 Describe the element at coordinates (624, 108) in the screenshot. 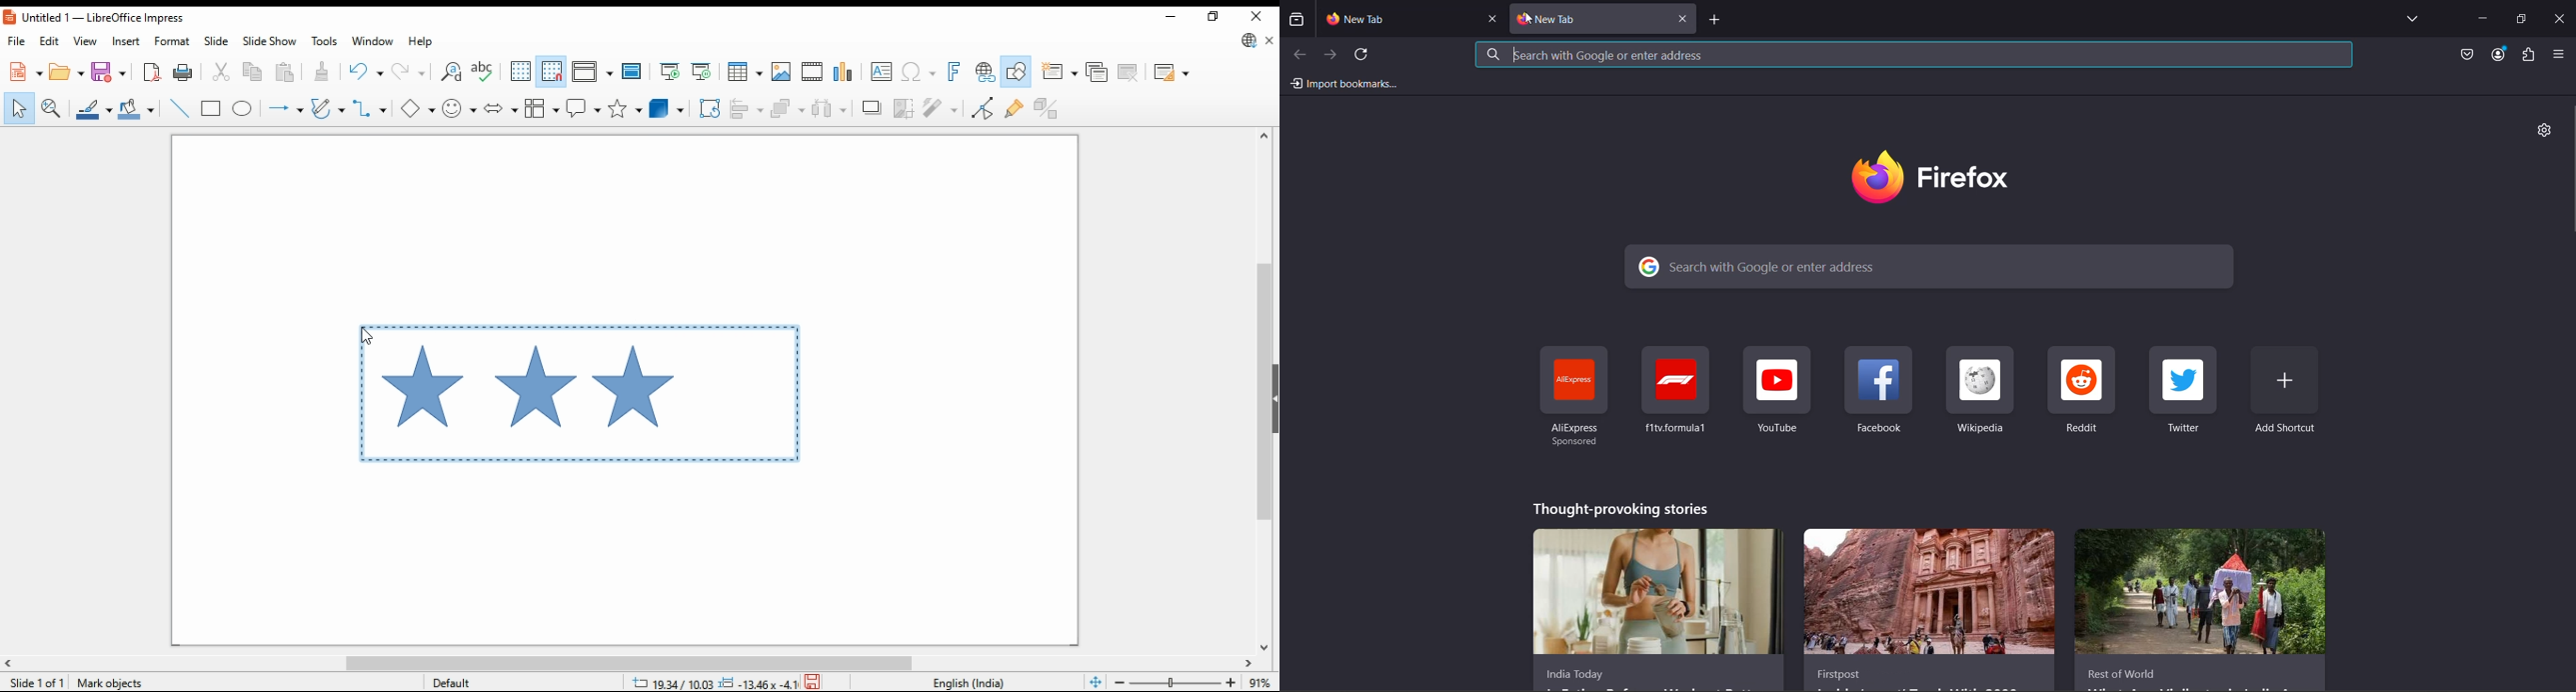

I see `stars and banners` at that location.